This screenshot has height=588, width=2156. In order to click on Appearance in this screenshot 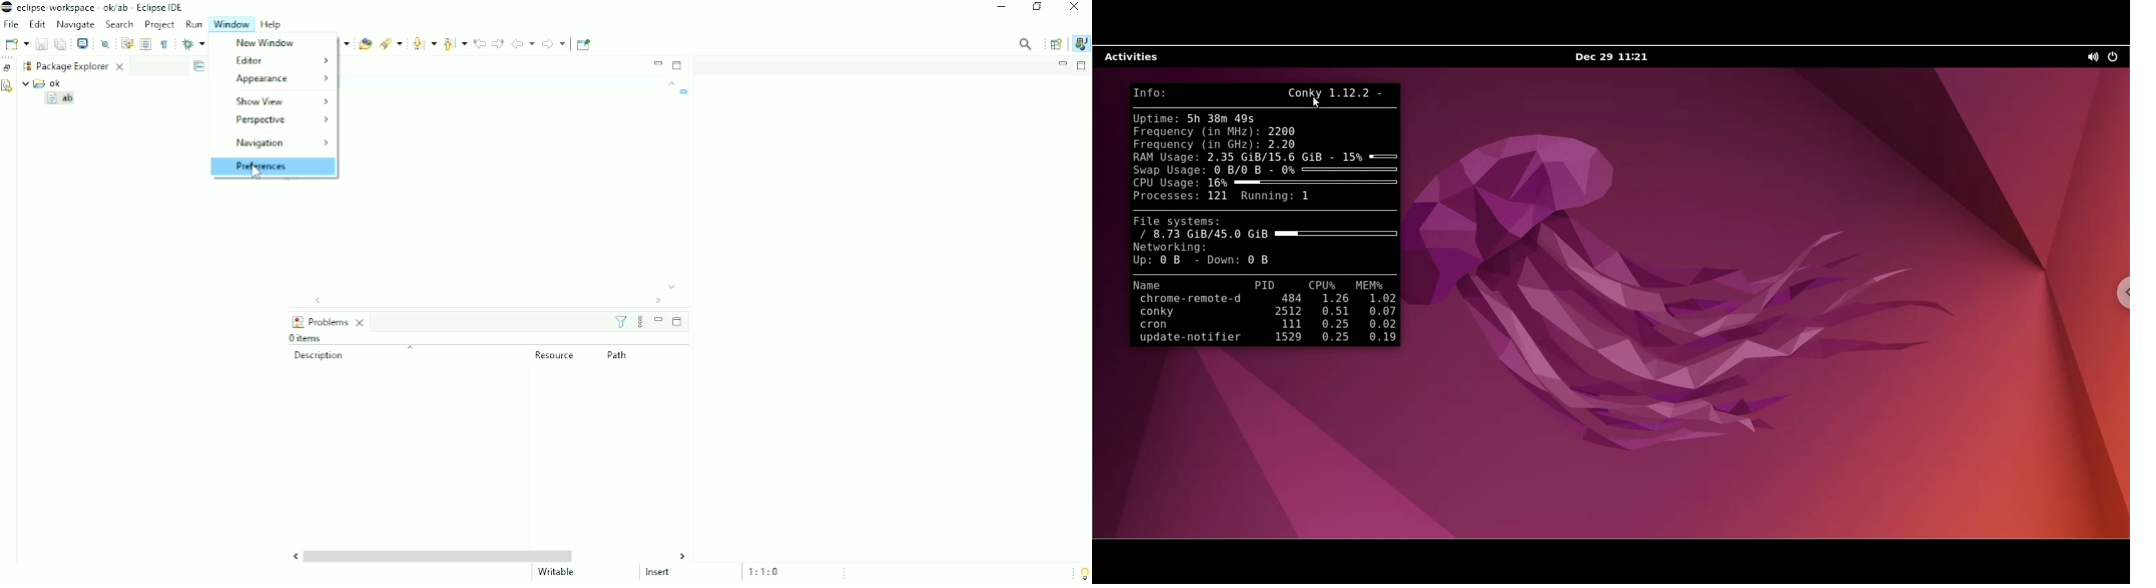, I will do `click(282, 79)`.